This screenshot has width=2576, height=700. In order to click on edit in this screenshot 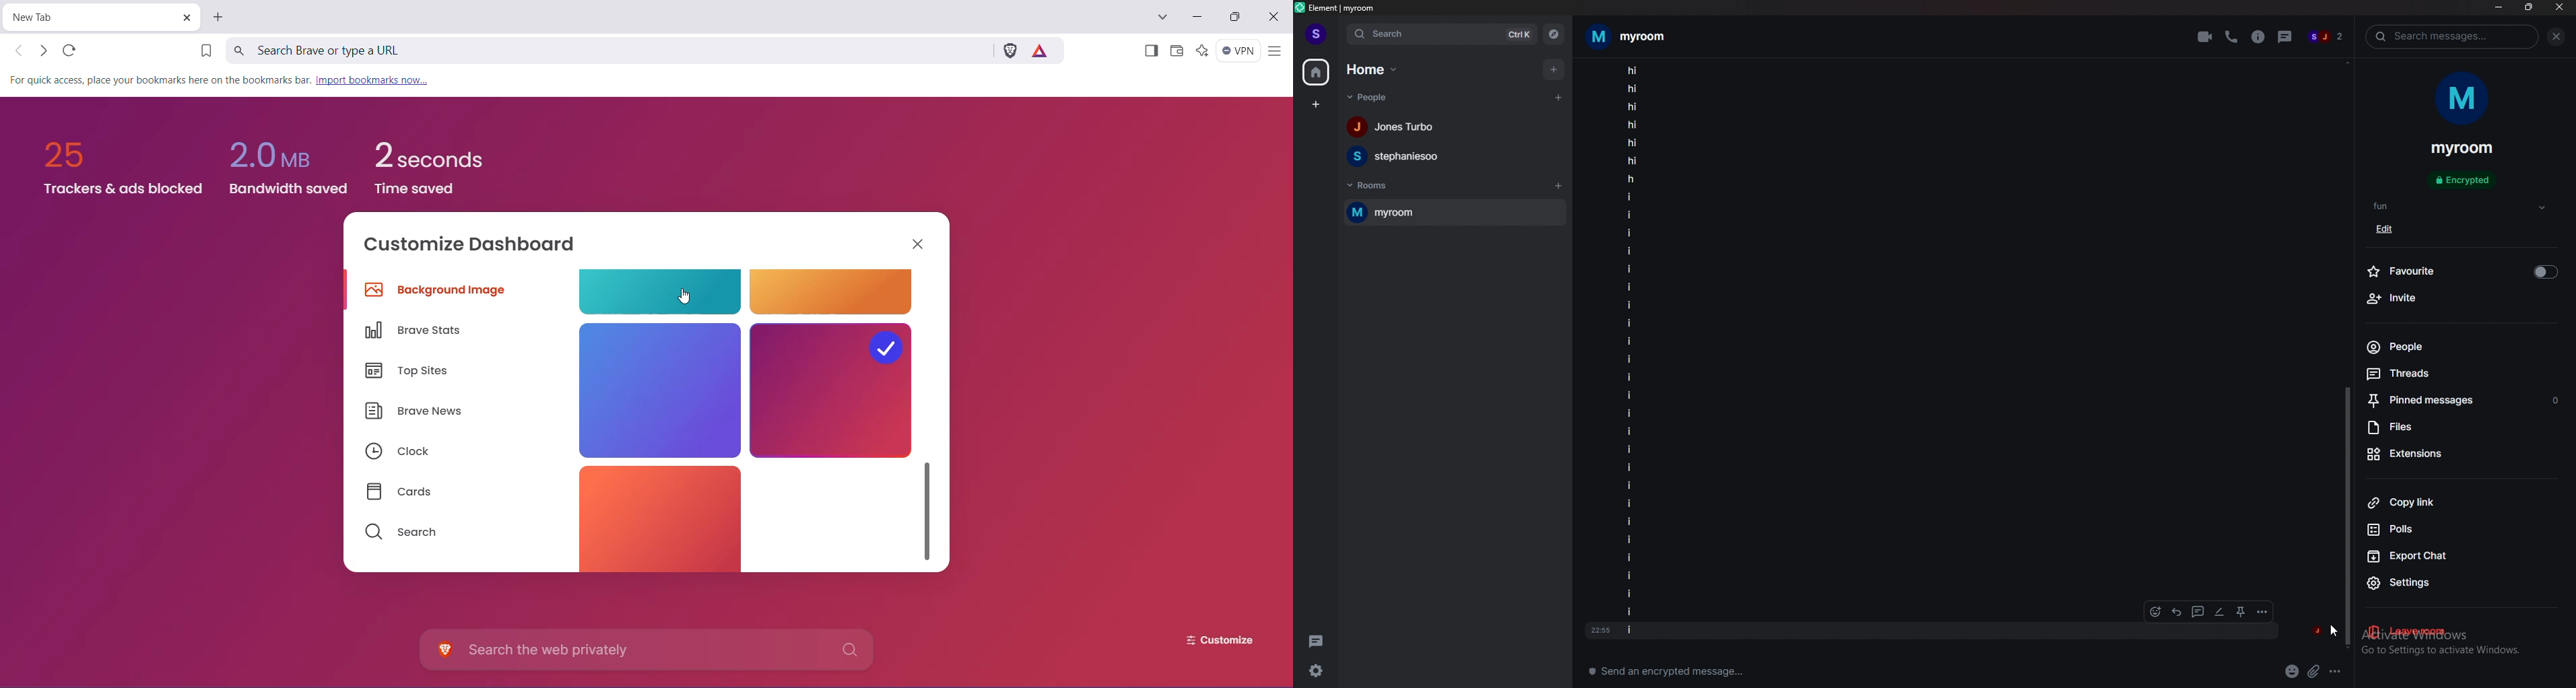, I will do `click(2390, 231)`.